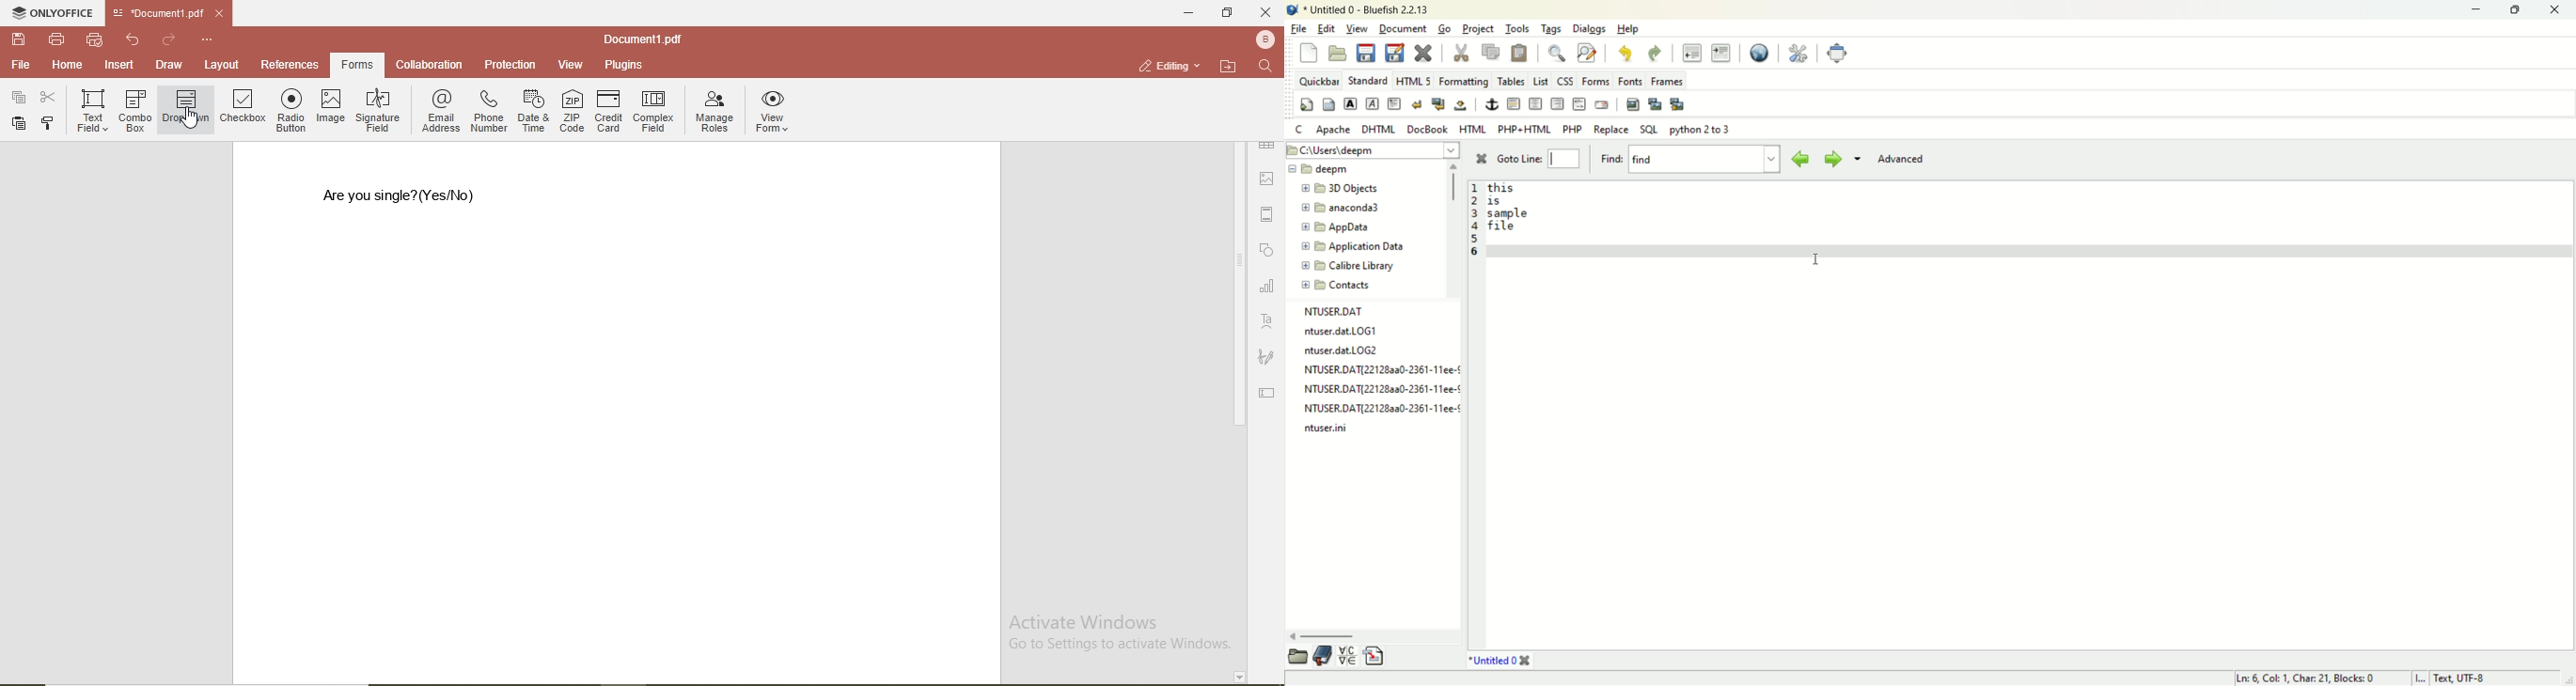 The width and height of the screenshot is (2576, 700). I want to click on font style, so click(1269, 320).